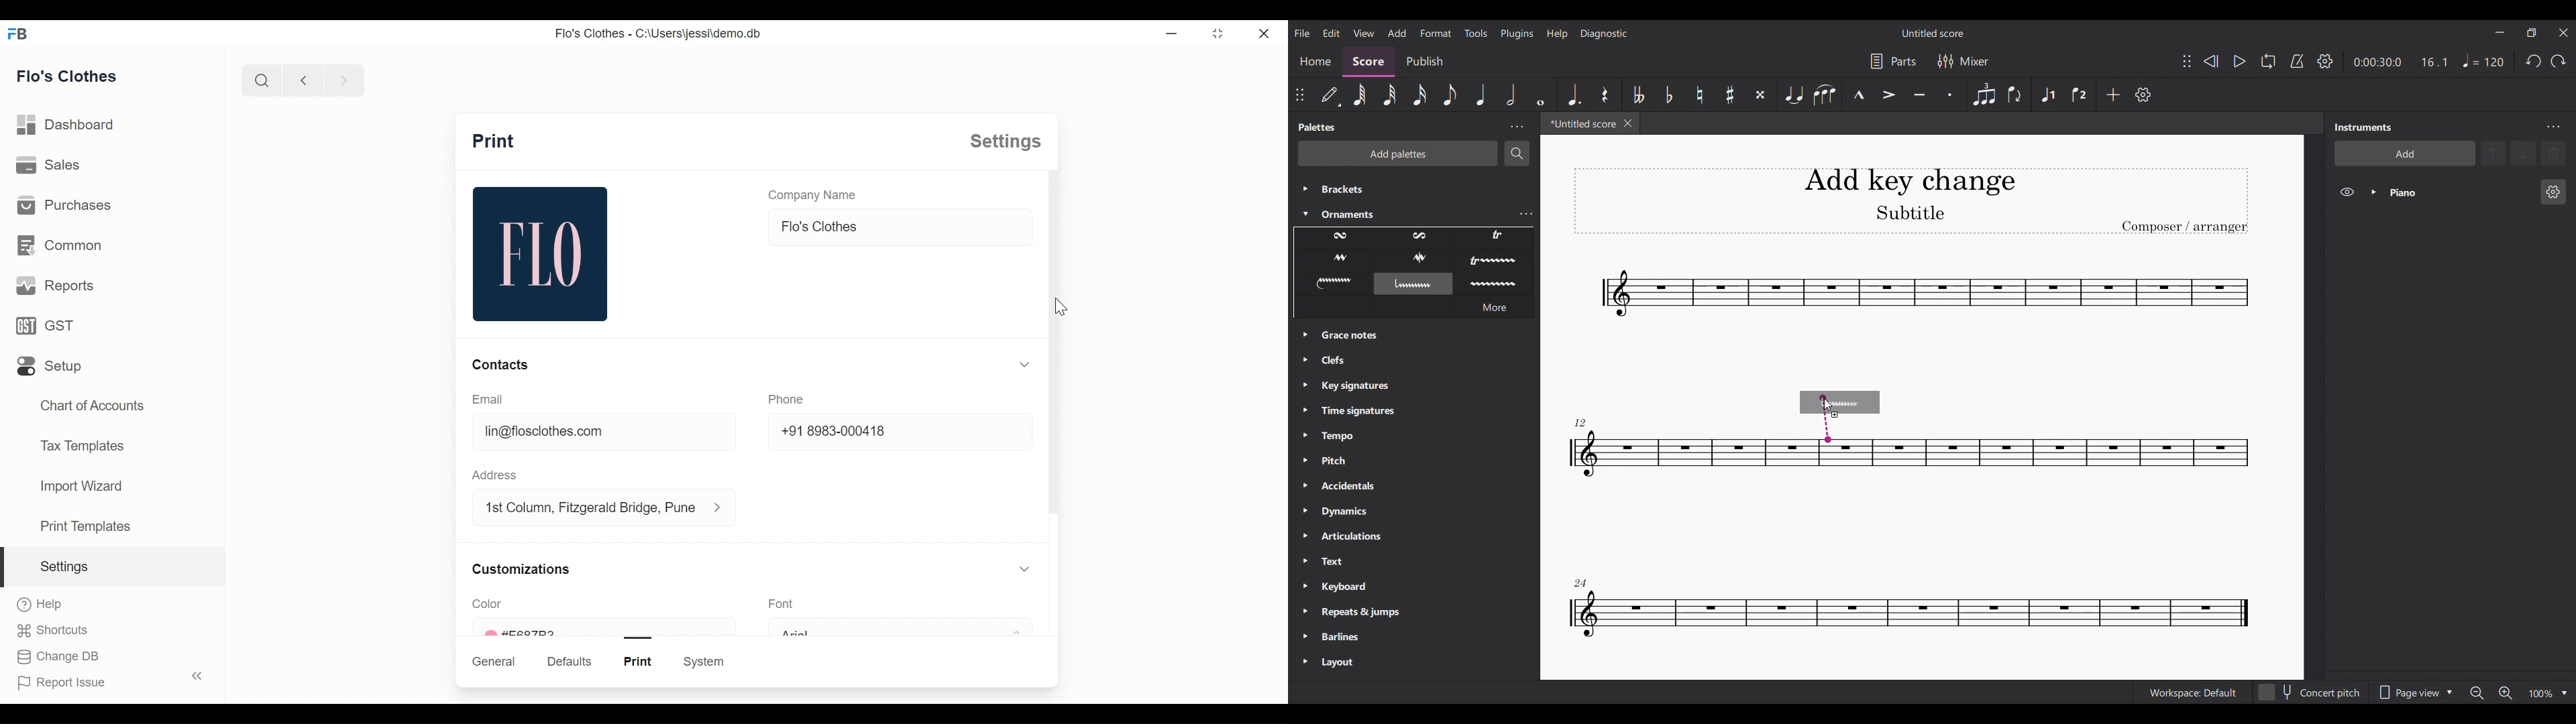 Image resolution: width=2576 pixels, height=728 pixels. I want to click on toggle expand/collapse, so click(1024, 364).